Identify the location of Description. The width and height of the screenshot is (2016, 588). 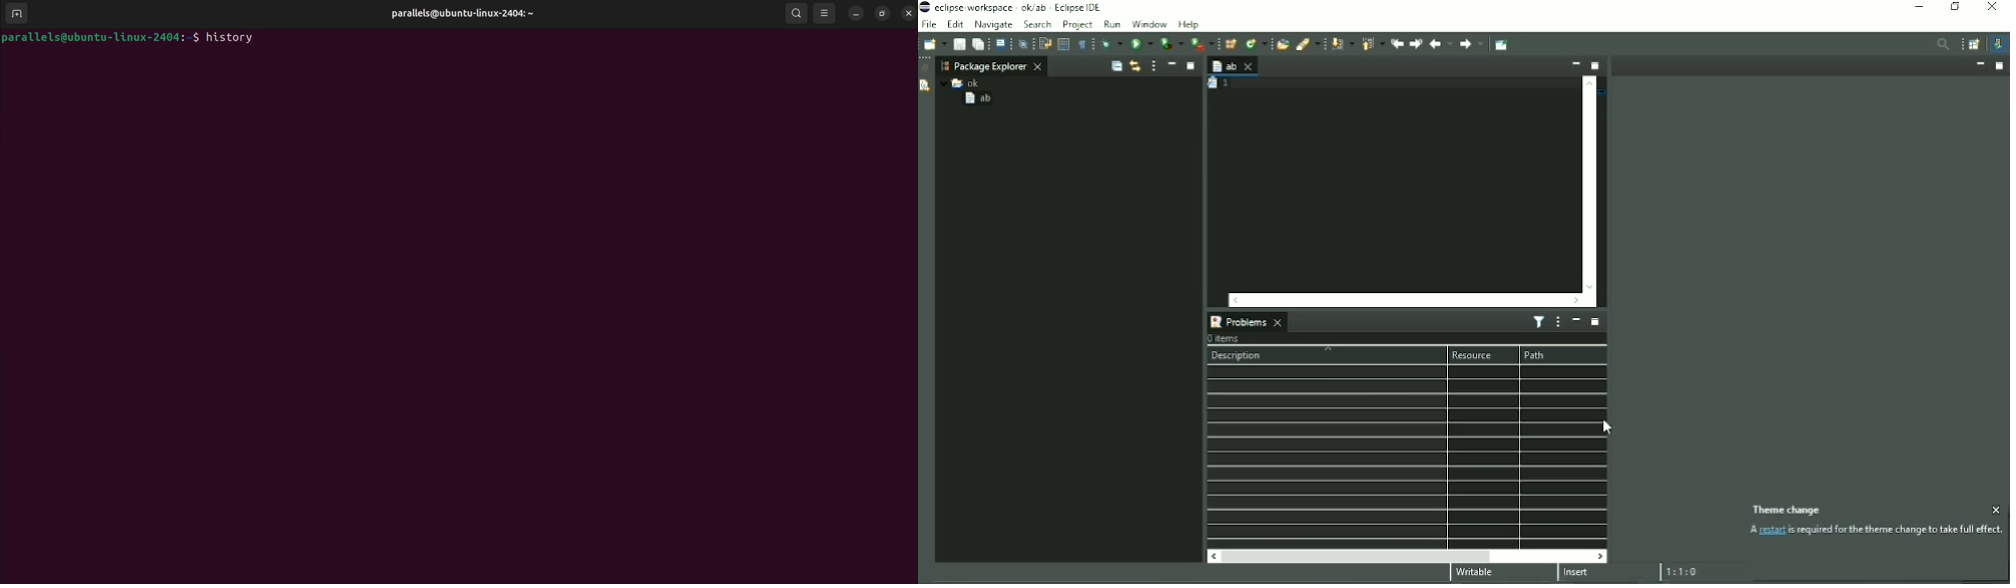
(1237, 356).